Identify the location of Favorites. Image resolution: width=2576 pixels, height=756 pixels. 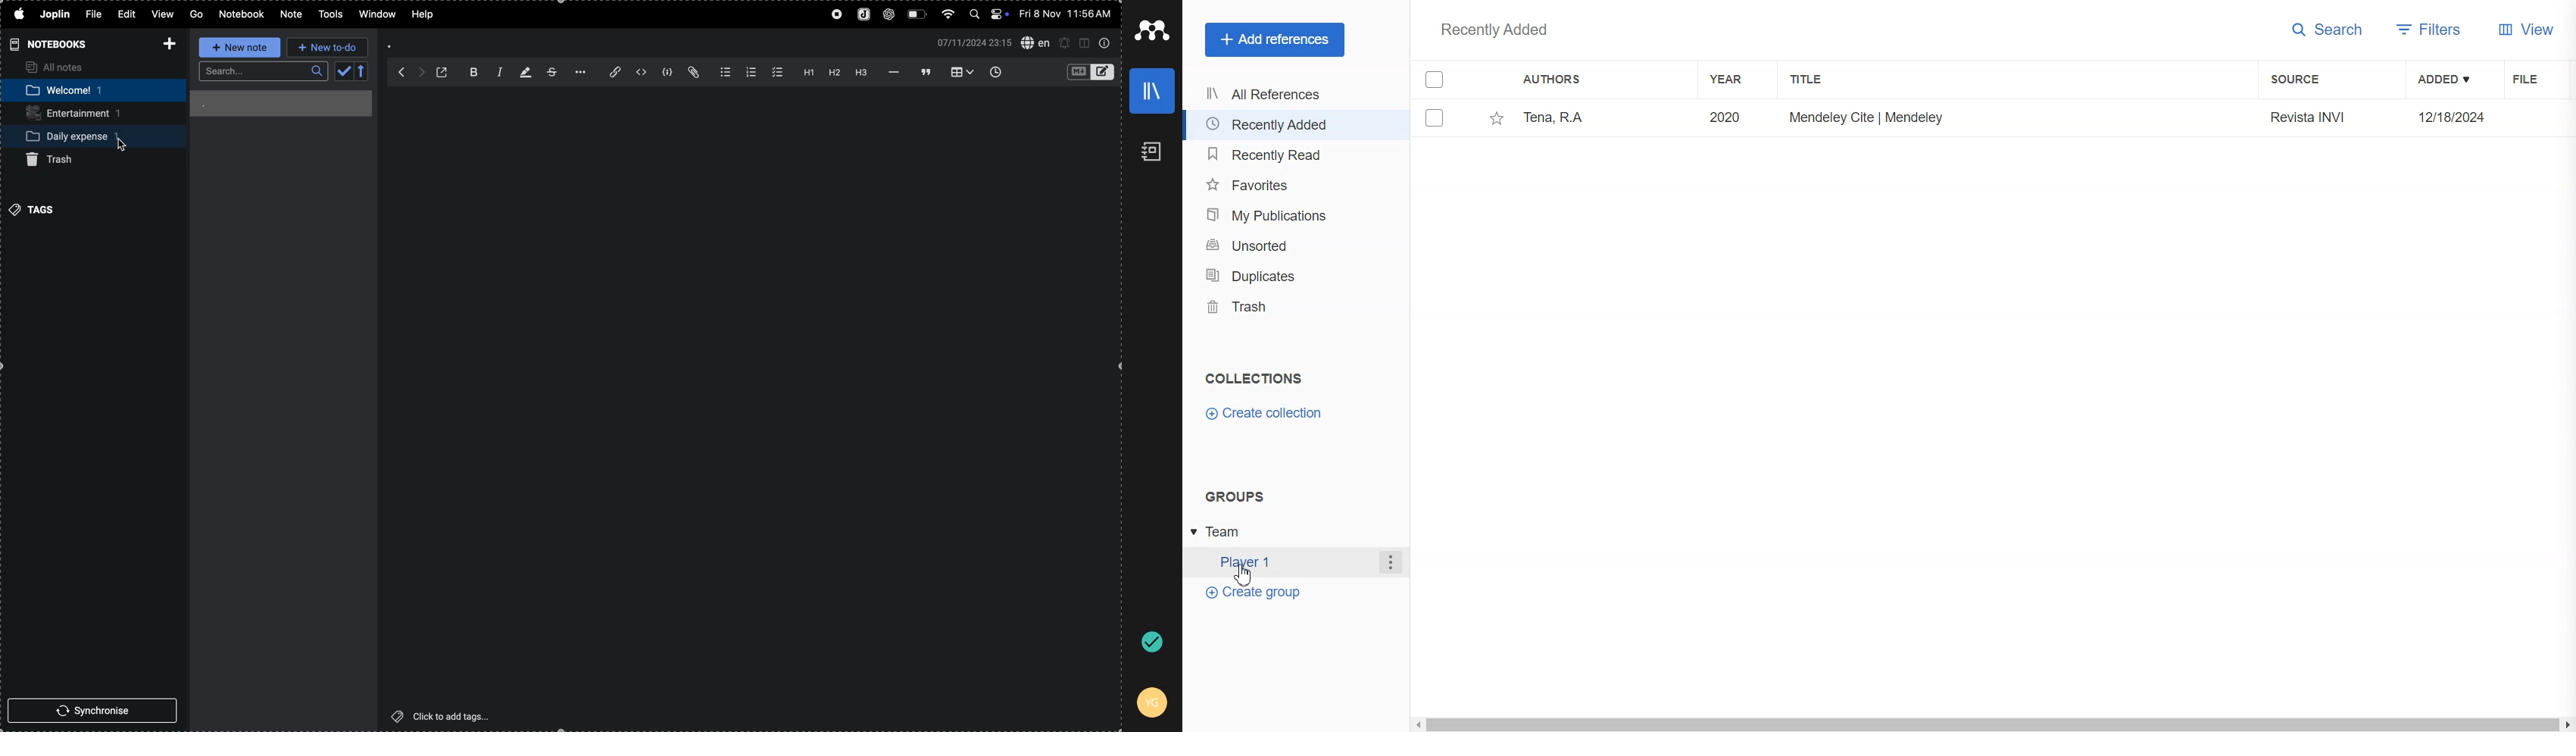
(1275, 185).